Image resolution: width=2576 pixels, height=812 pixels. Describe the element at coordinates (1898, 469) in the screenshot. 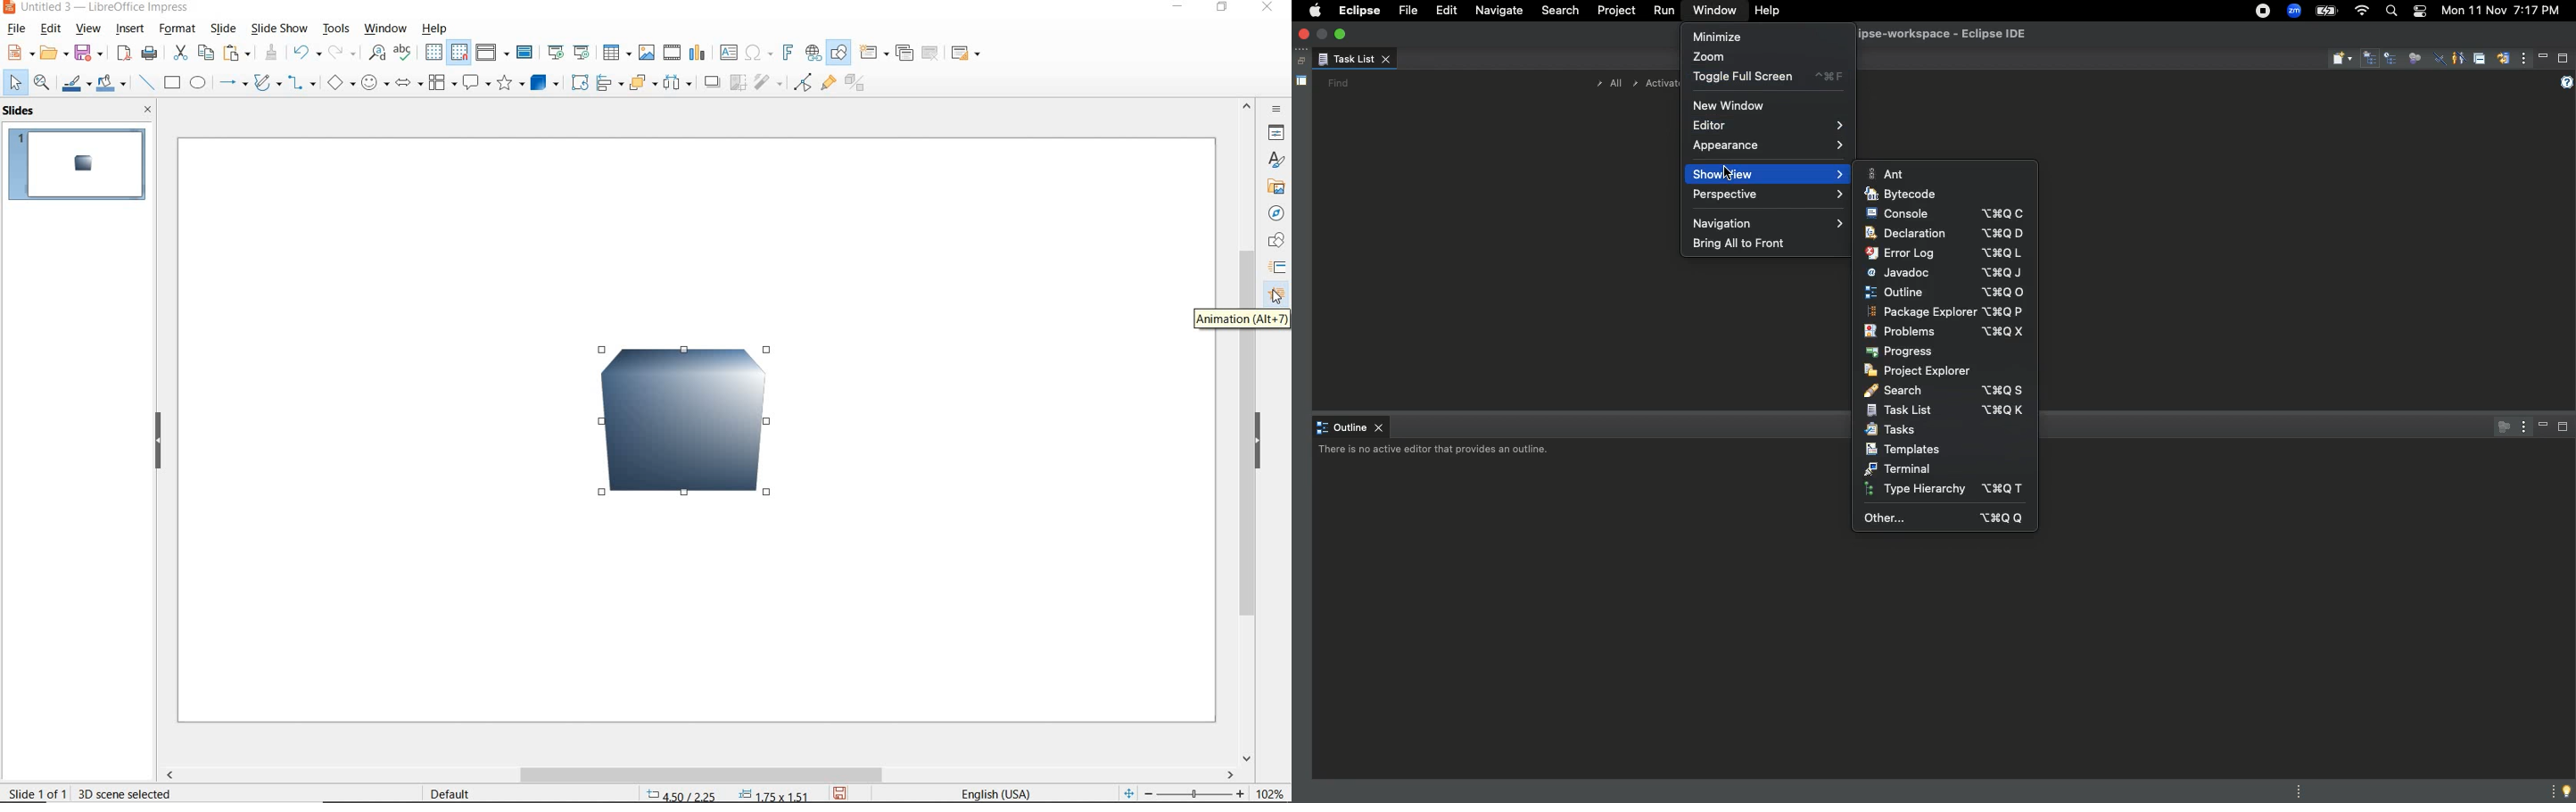

I see `Terminal` at that location.